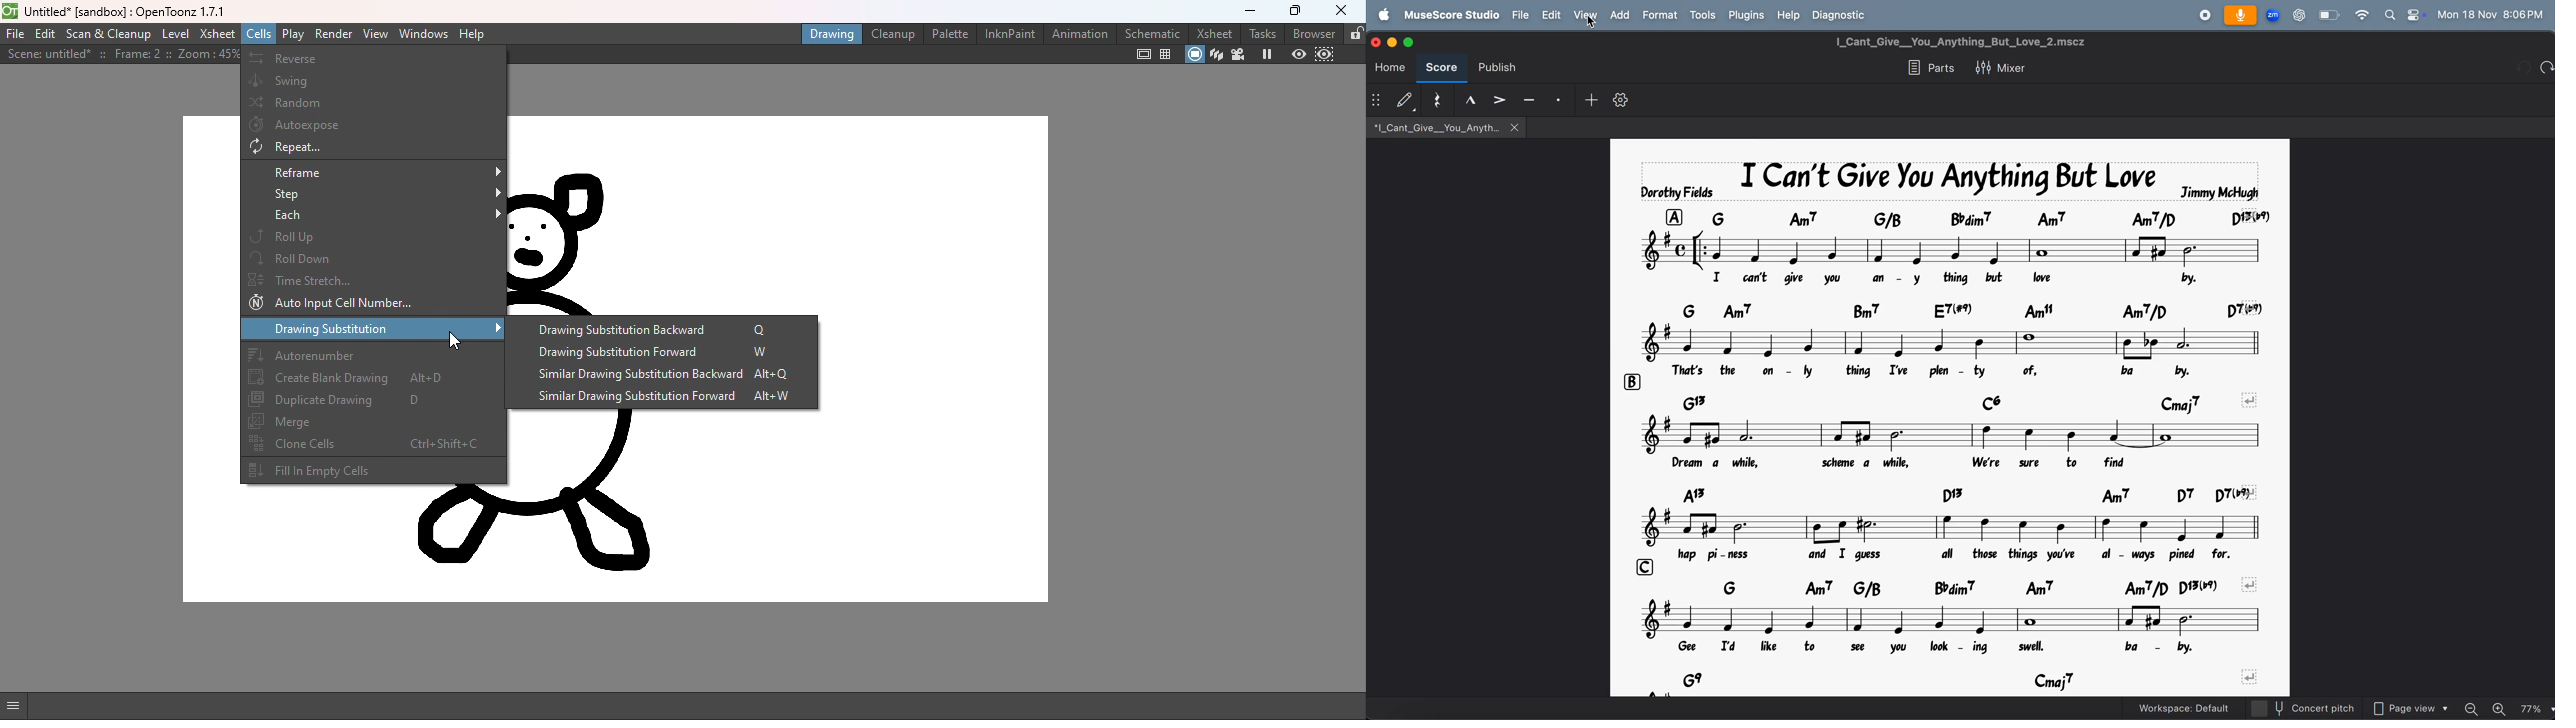  What do you see at coordinates (1948, 181) in the screenshot?
I see `song title` at bounding box center [1948, 181].